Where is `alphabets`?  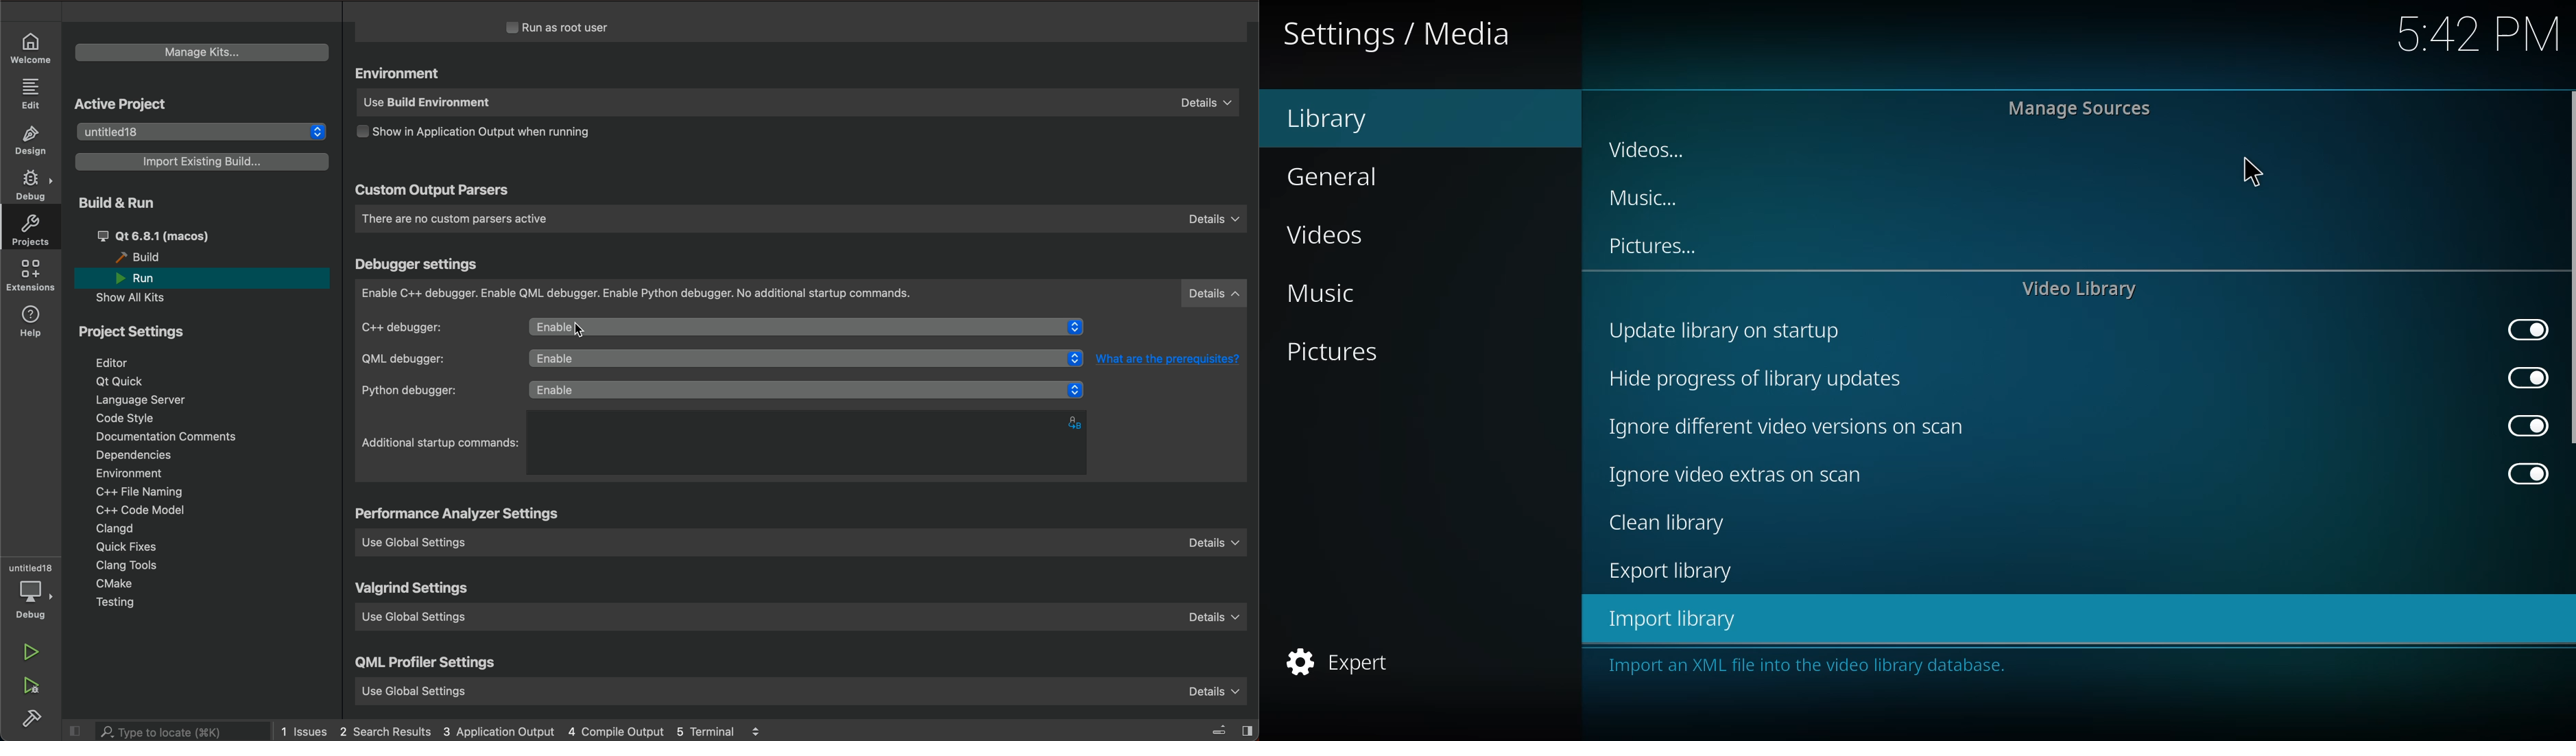 alphabets is located at coordinates (1077, 422).